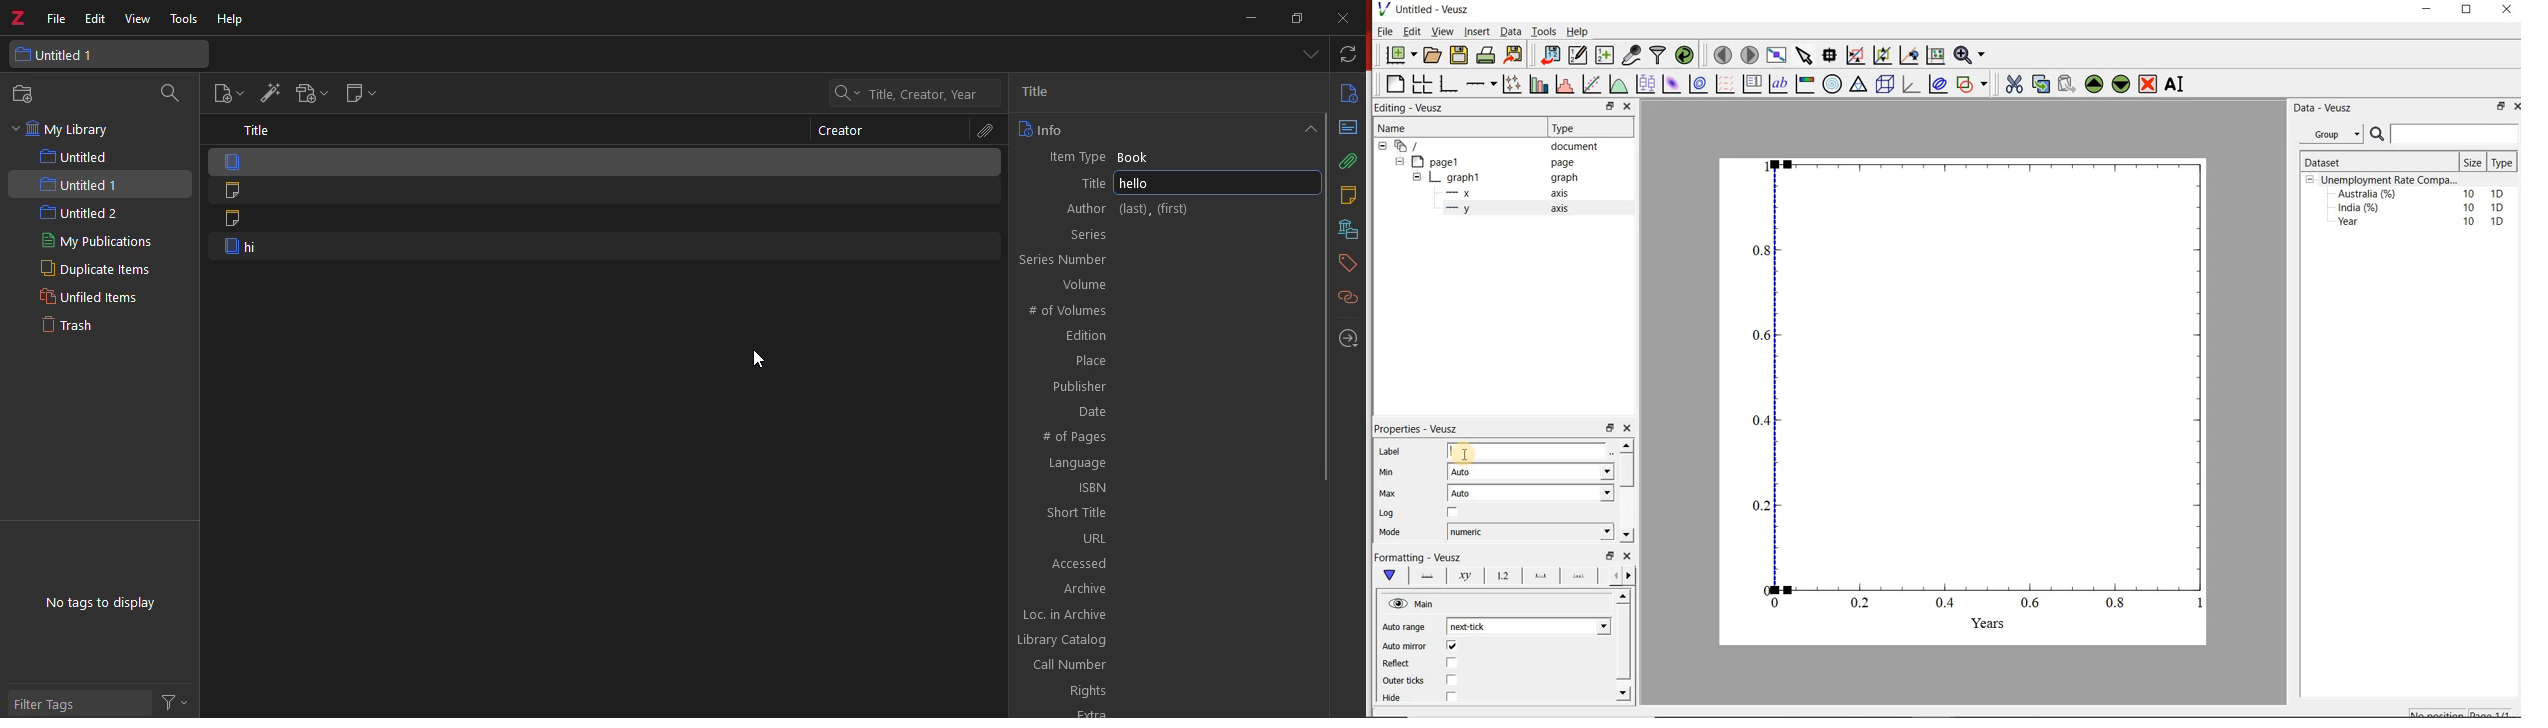  Describe the element at coordinates (1612, 106) in the screenshot. I see `minimise` at that location.